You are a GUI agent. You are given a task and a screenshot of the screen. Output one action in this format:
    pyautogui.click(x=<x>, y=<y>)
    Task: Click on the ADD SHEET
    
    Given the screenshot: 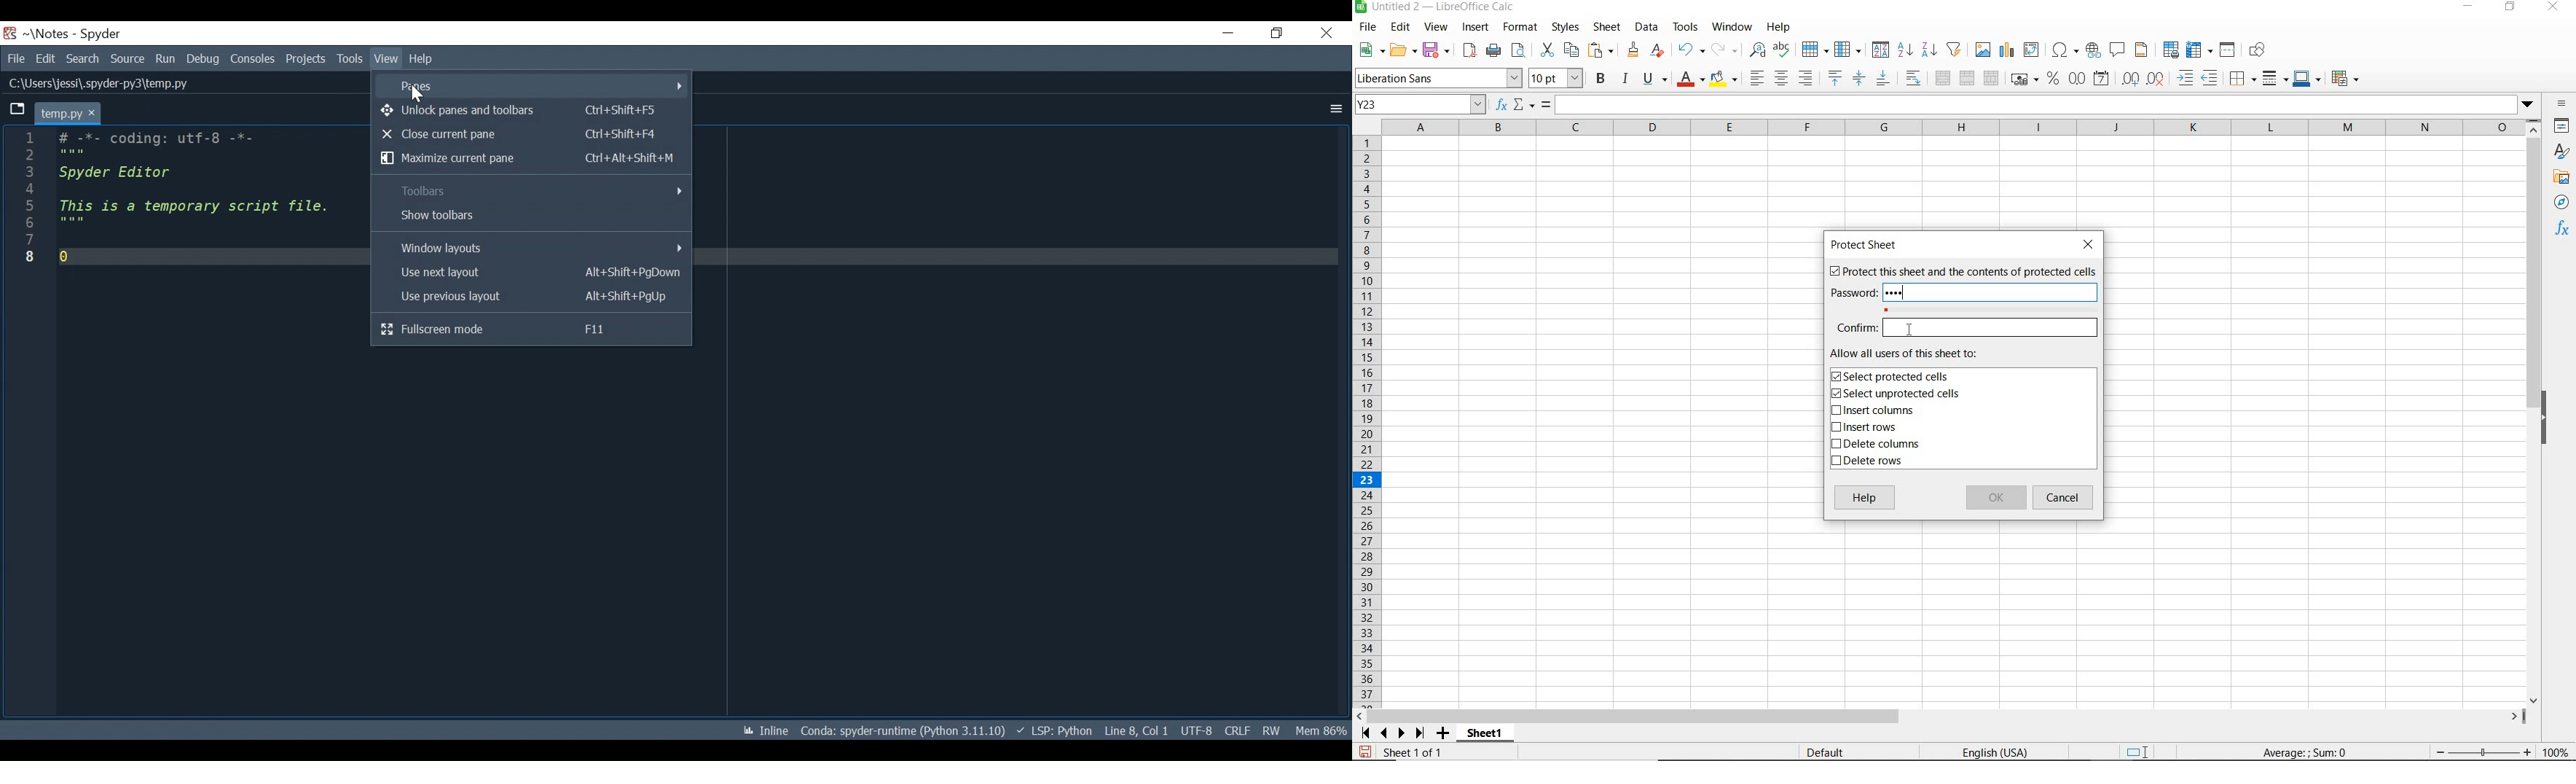 What is the action you would take?
    pyautogui.click(x=1445, y=734)
    